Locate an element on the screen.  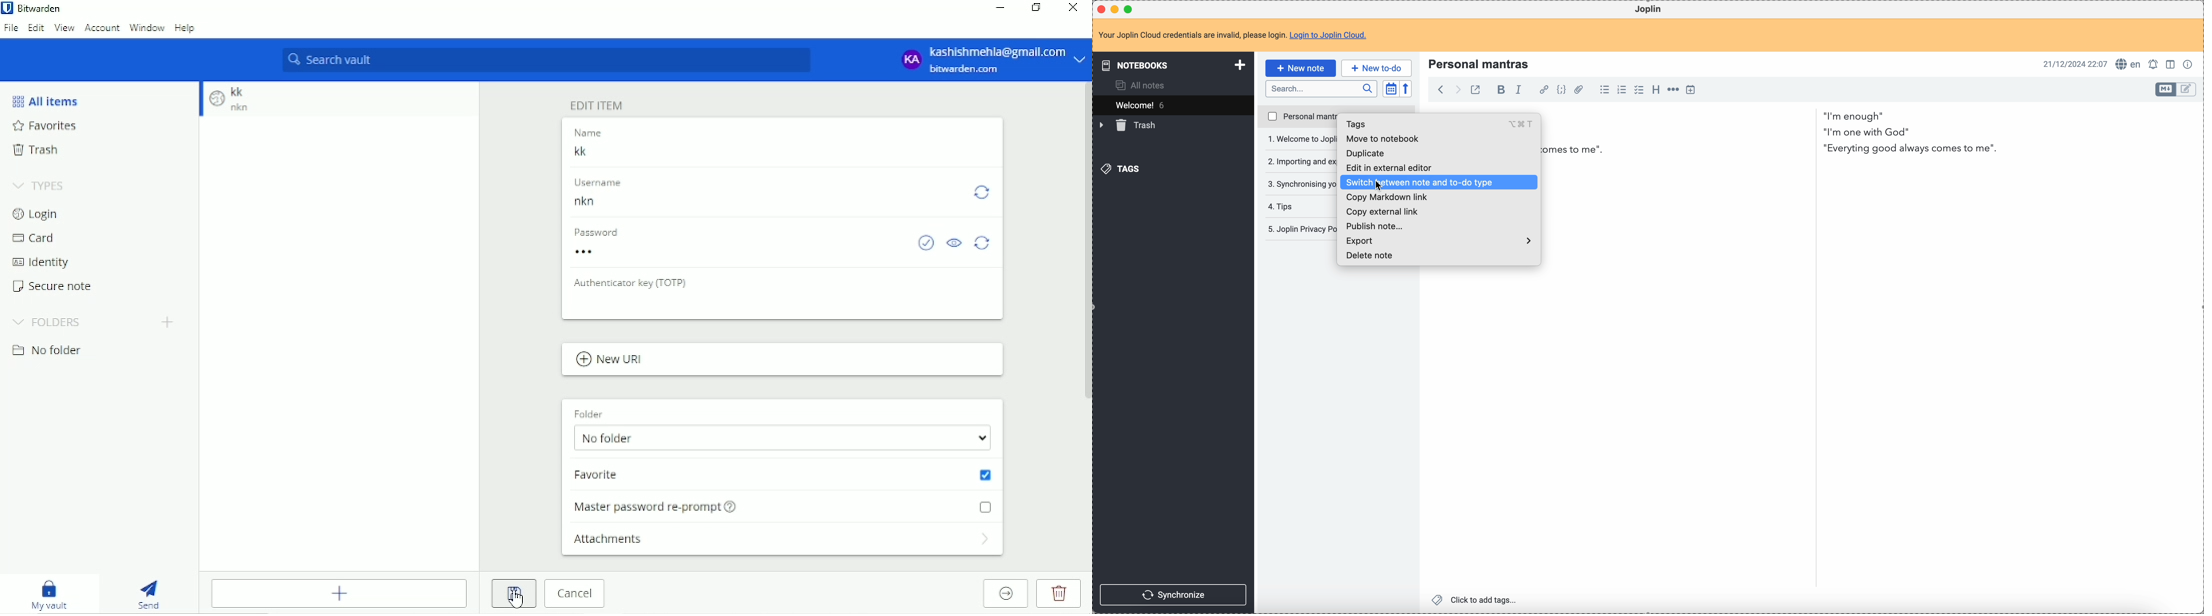
Add folder is located at coordinates (166, 322).